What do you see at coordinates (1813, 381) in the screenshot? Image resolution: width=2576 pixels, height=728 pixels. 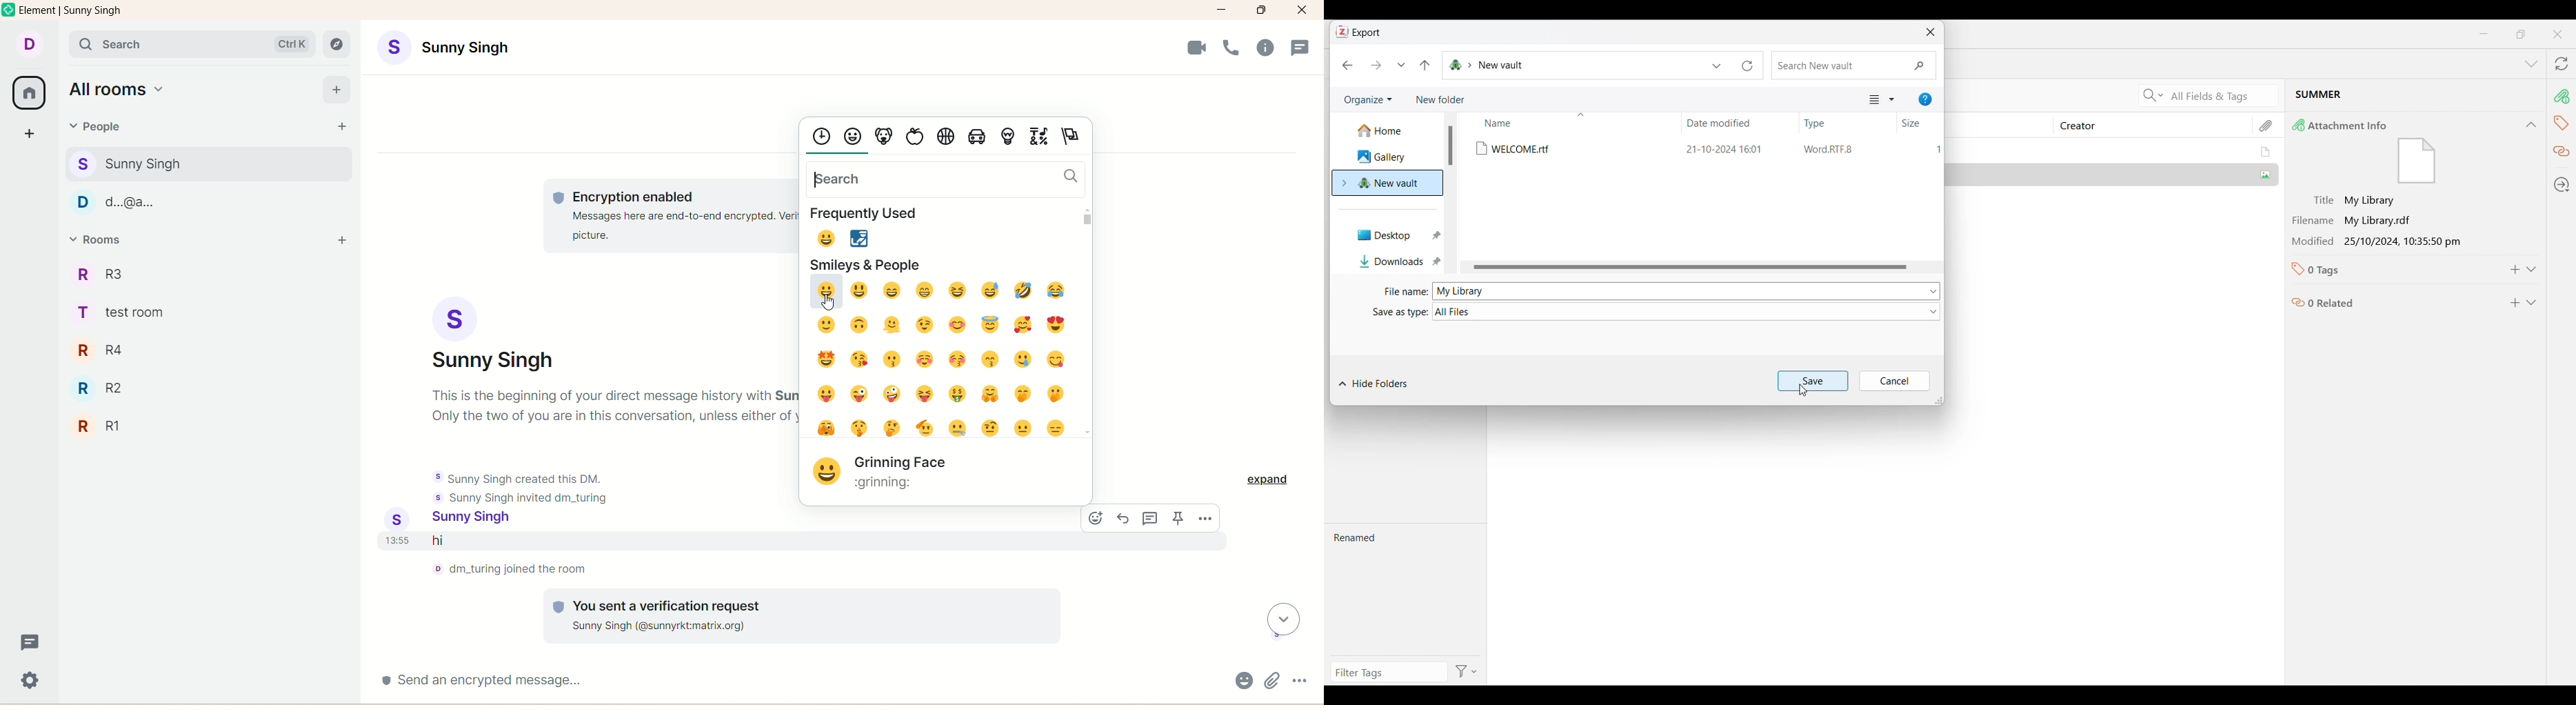 I see `Save ` at bounding box center [1813, 381].